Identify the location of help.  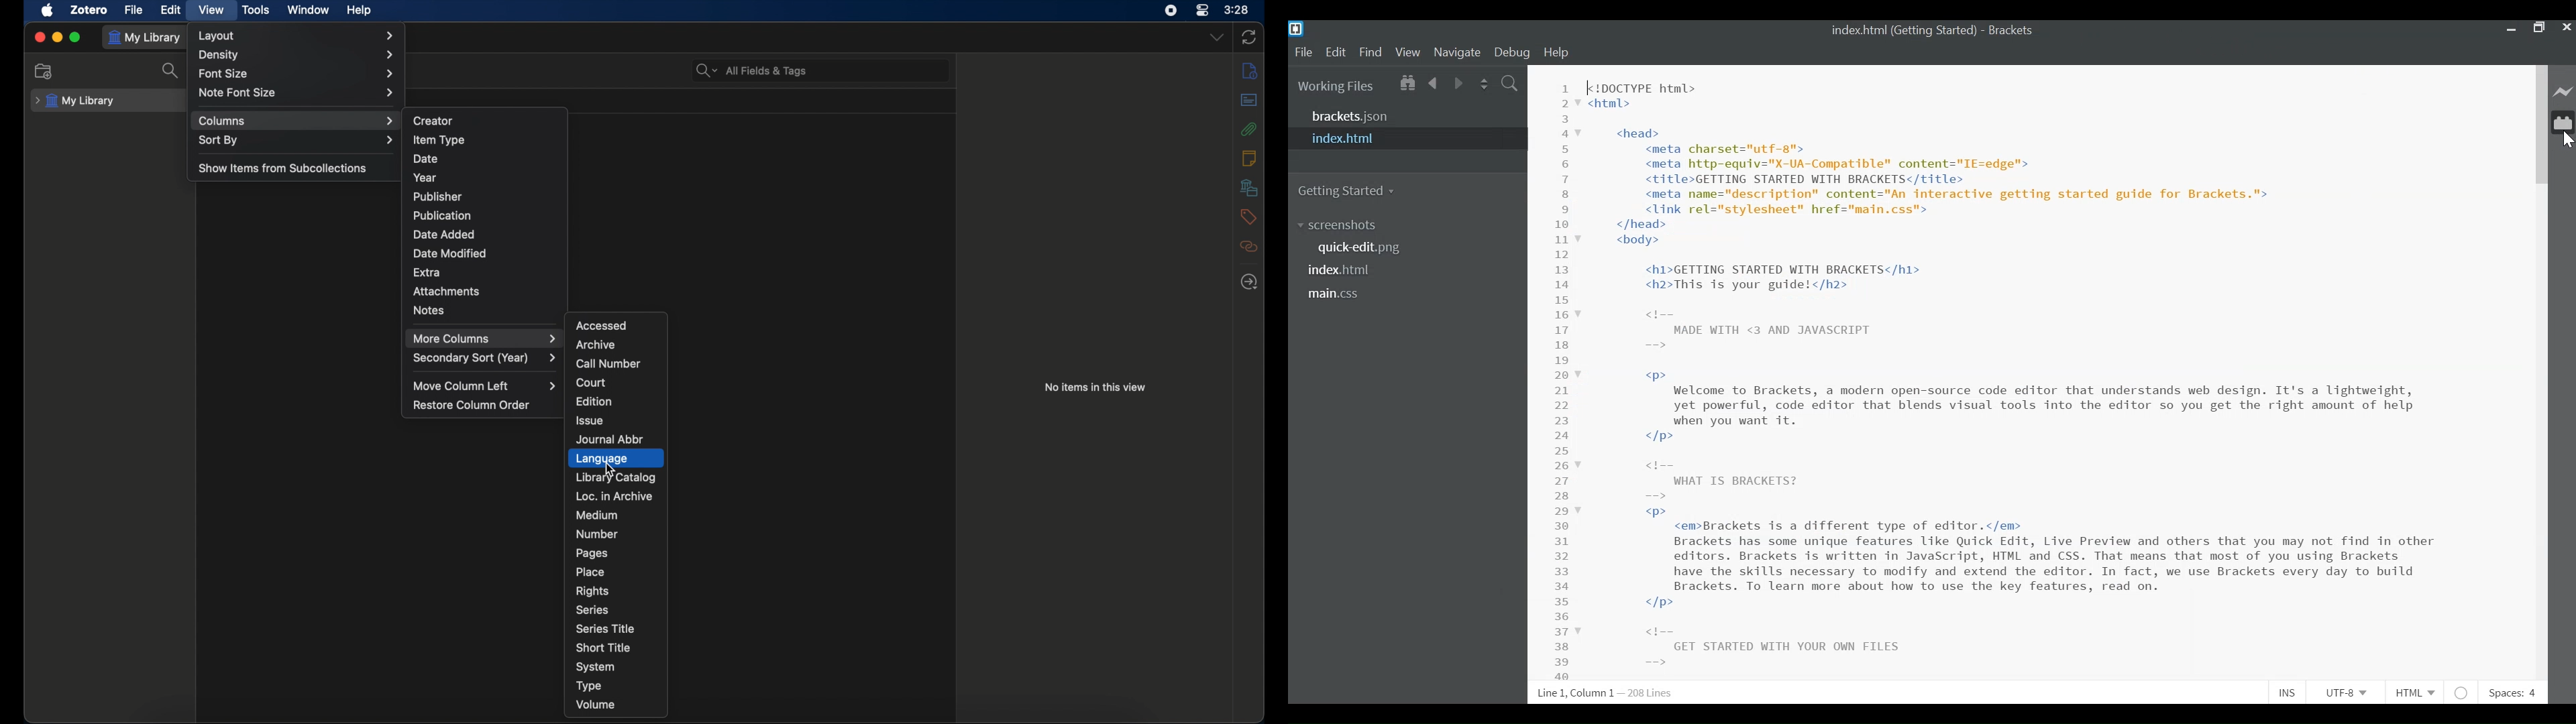
(359, 11).